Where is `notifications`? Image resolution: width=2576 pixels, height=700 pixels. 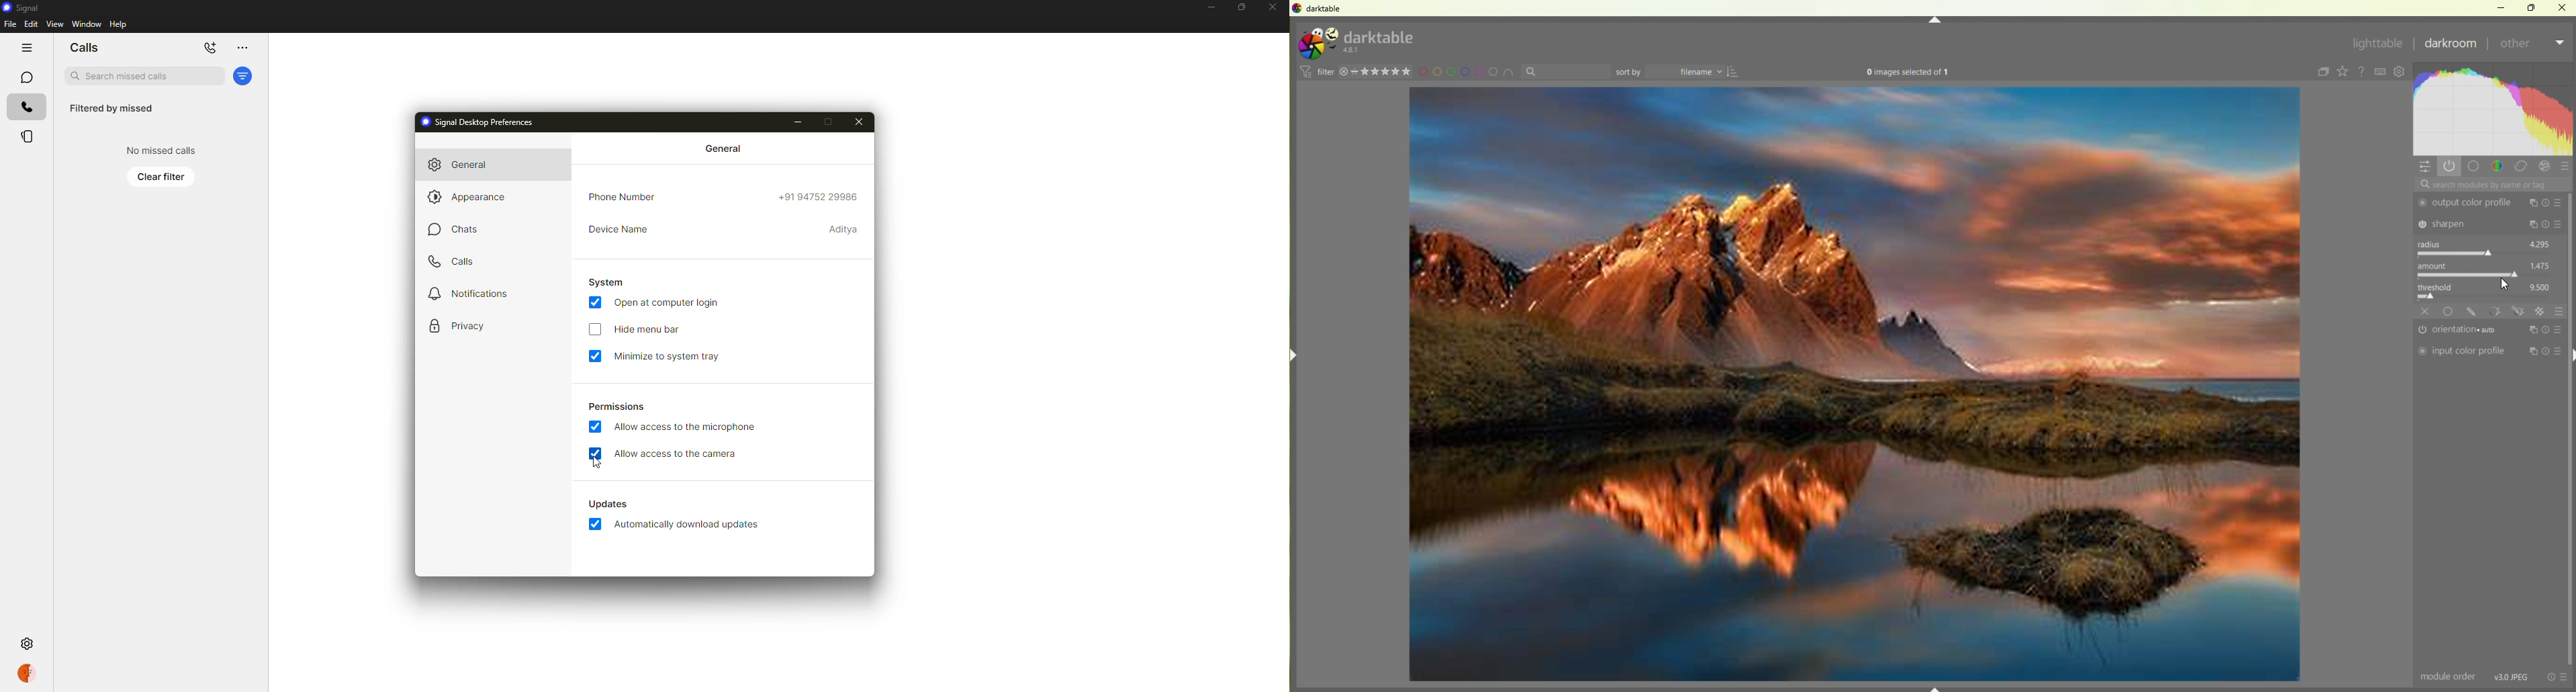 notifications is located at coordinates (470, 294).